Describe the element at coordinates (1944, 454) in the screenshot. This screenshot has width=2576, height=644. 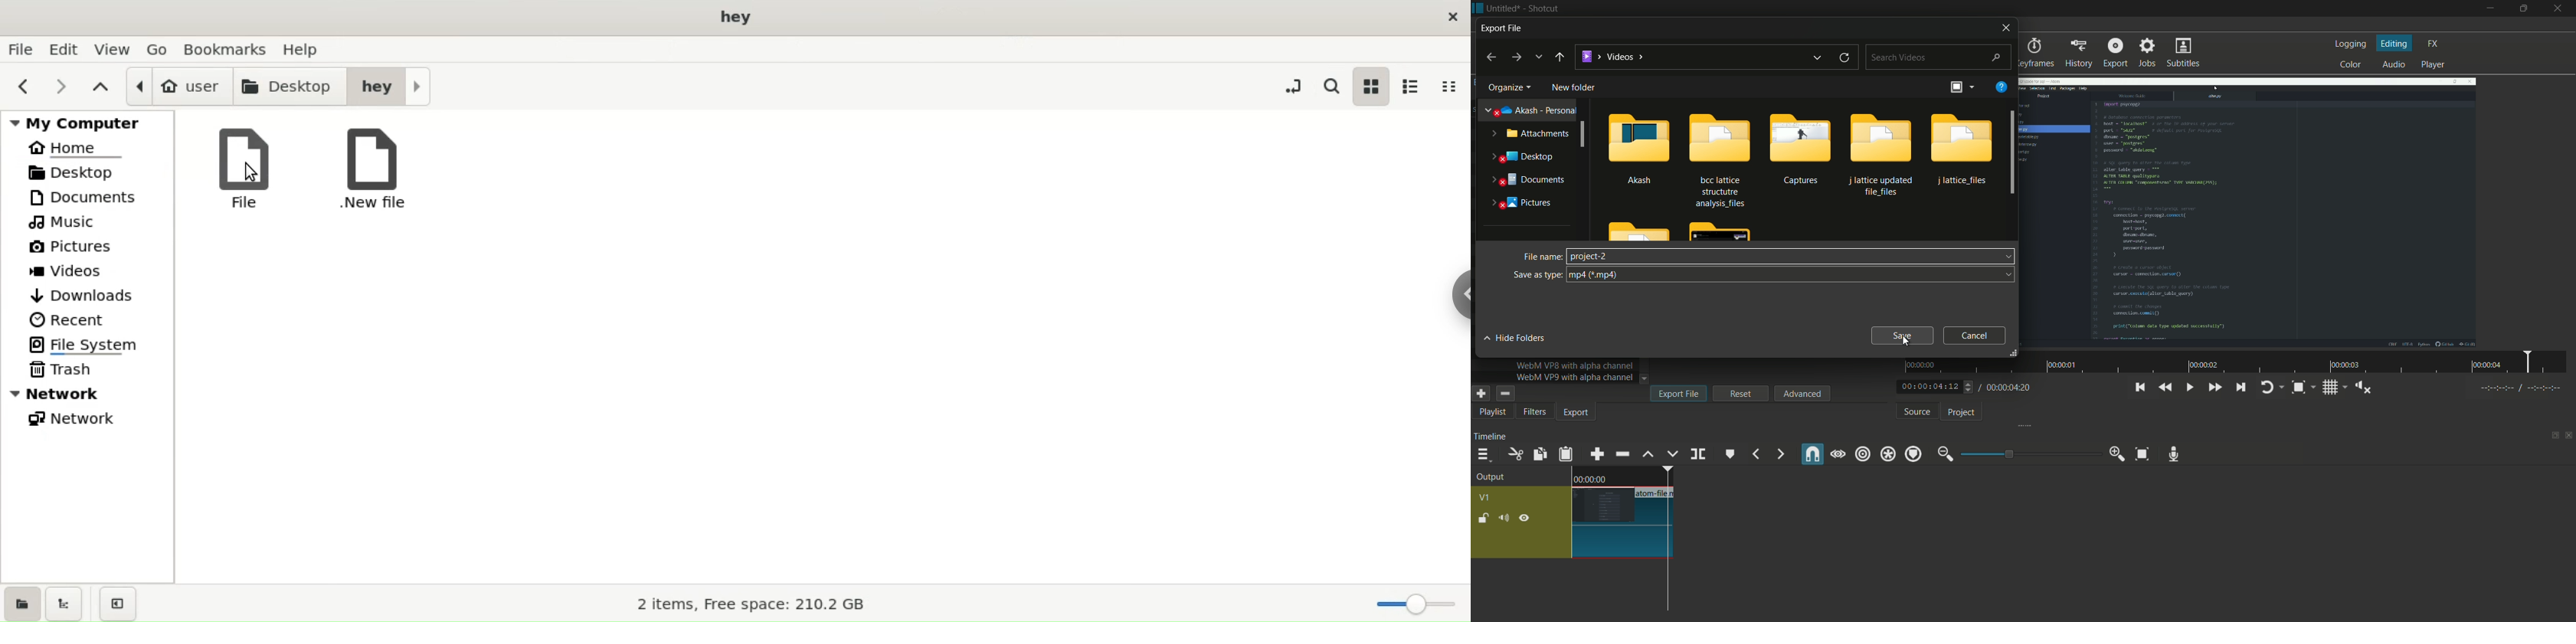
I see `zoom out` at that location.